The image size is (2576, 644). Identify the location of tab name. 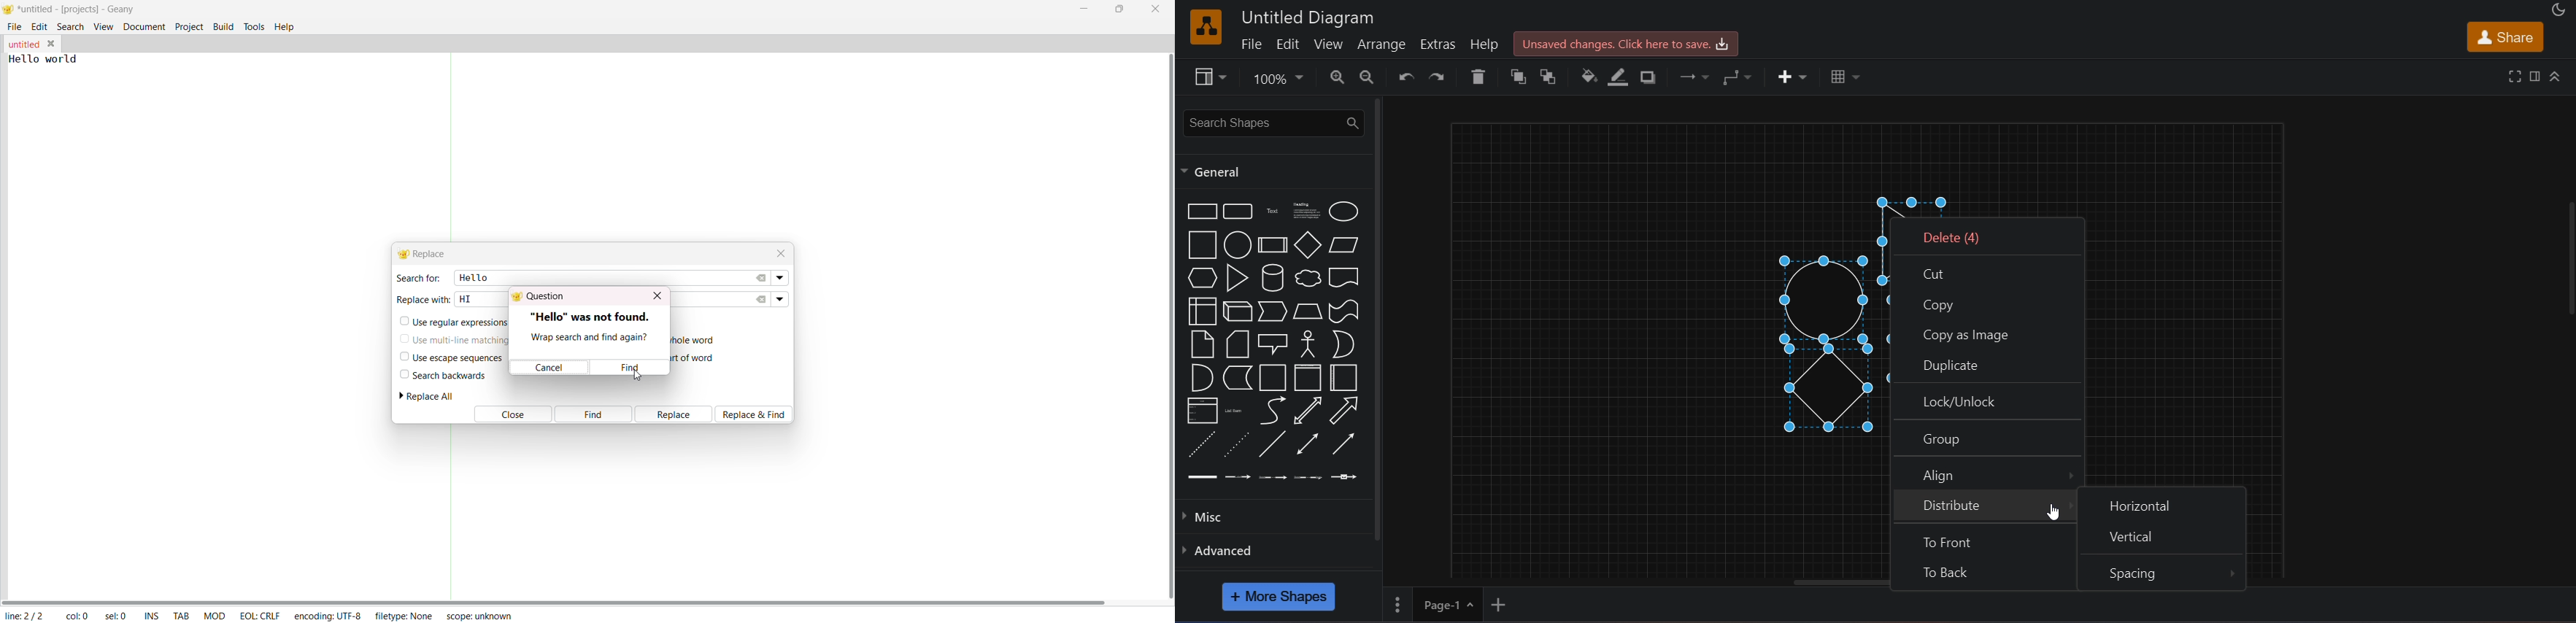
(23, 44).